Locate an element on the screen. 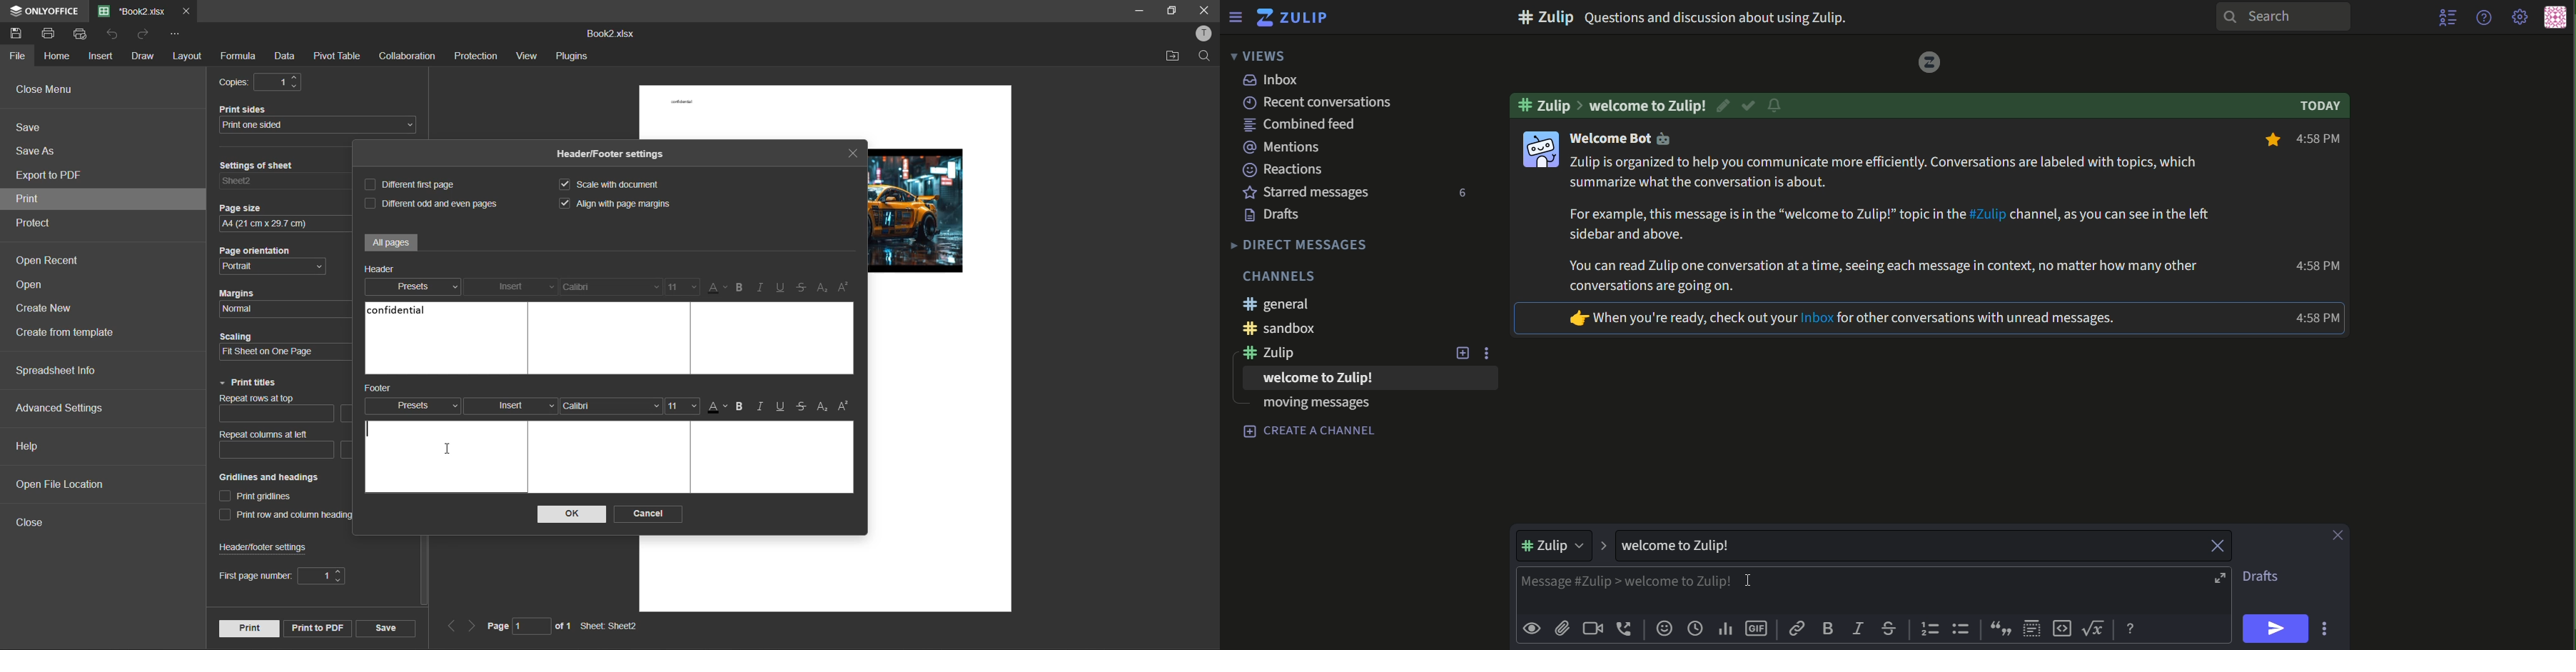 The height and width of the screenshot is (672, 2576). view is located at coordinates (528, 55).